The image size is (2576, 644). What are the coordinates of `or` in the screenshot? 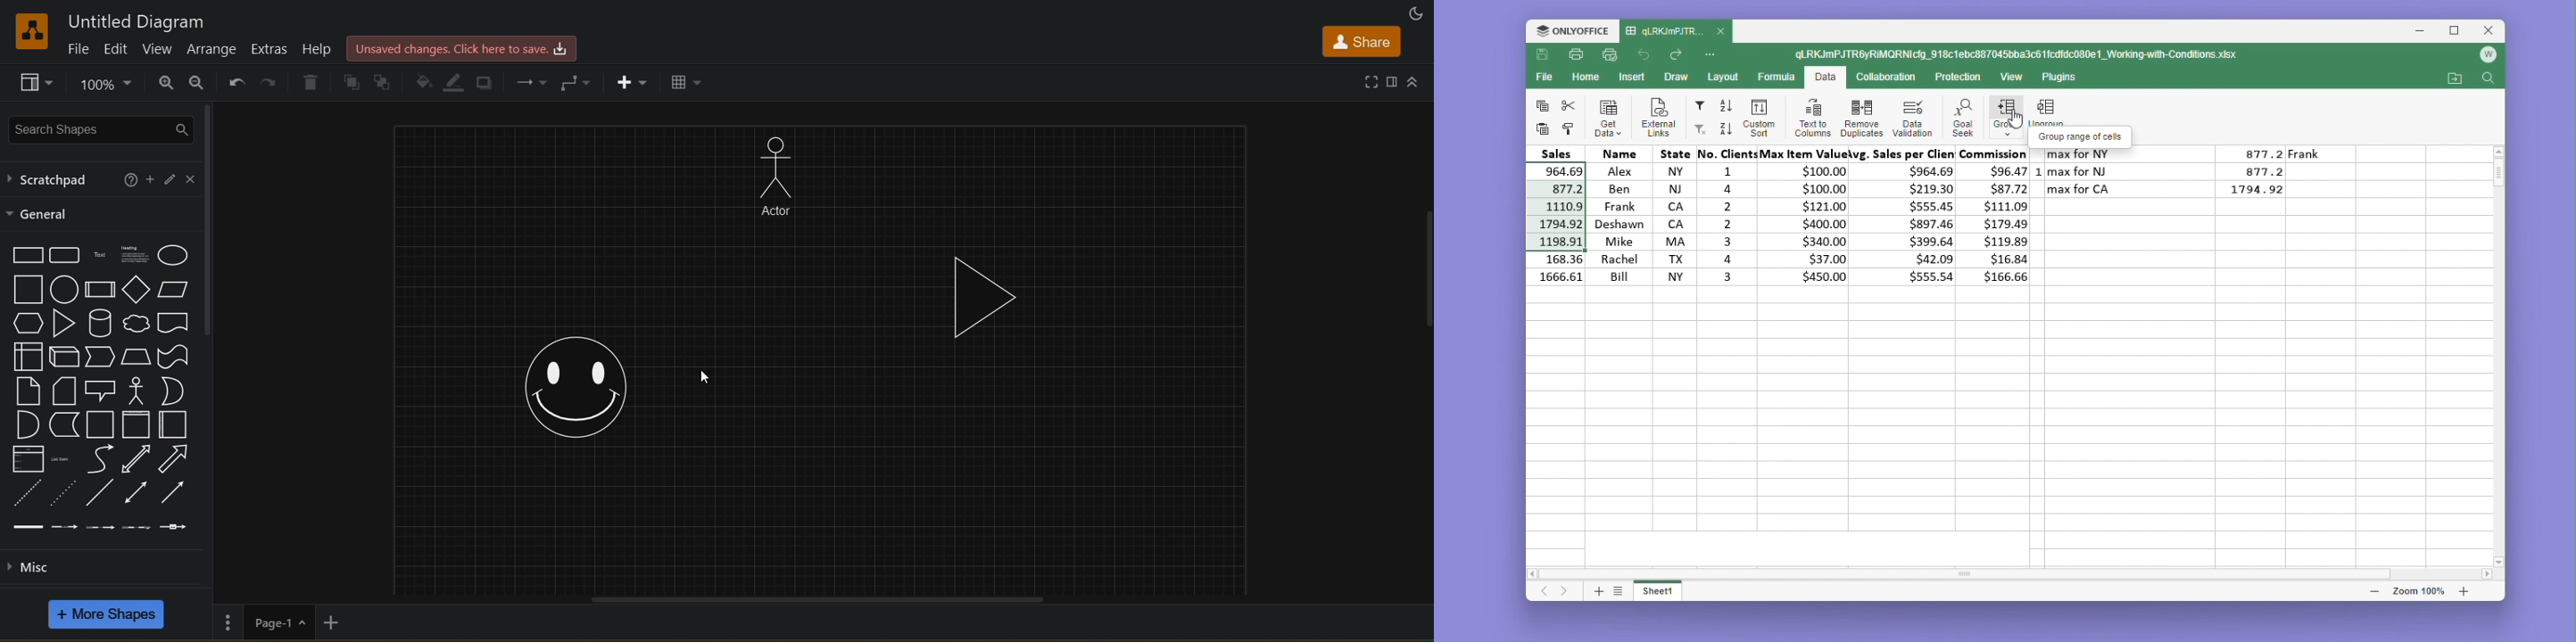 It's located at (170, 390).